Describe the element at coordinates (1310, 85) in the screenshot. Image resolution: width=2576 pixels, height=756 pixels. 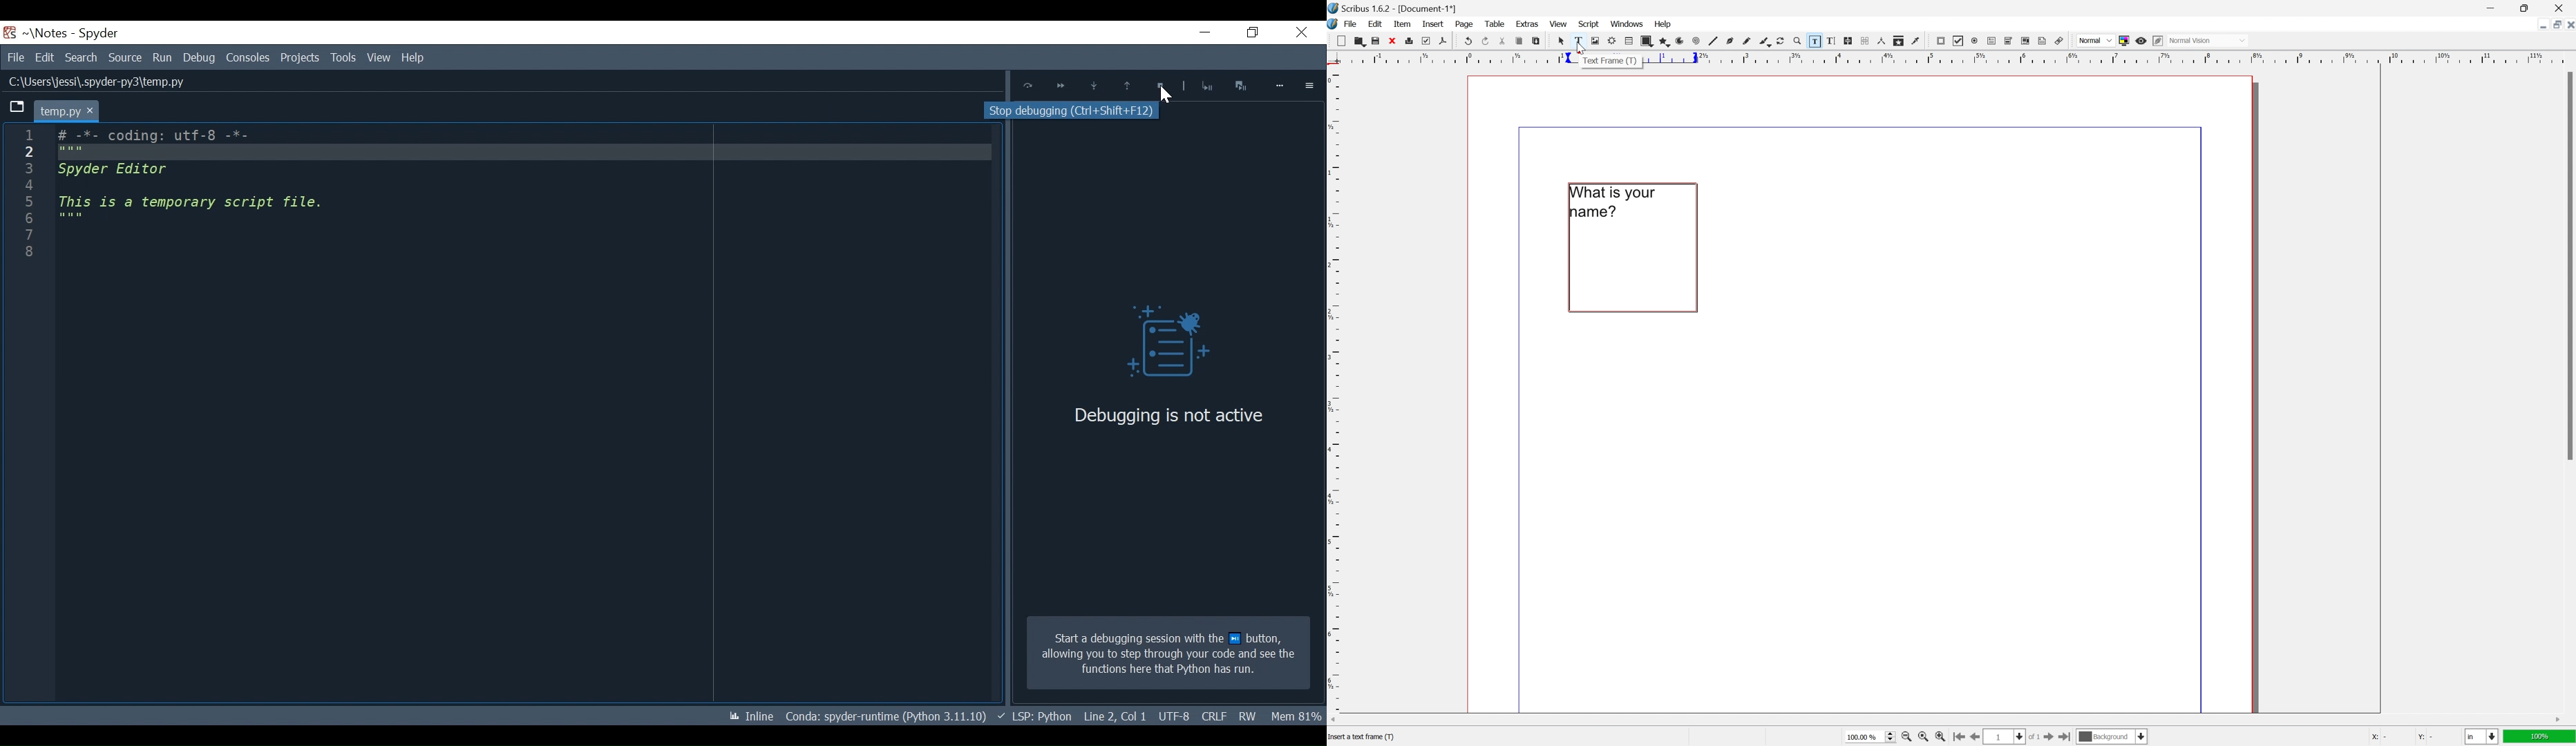
I see `Options` at that location.